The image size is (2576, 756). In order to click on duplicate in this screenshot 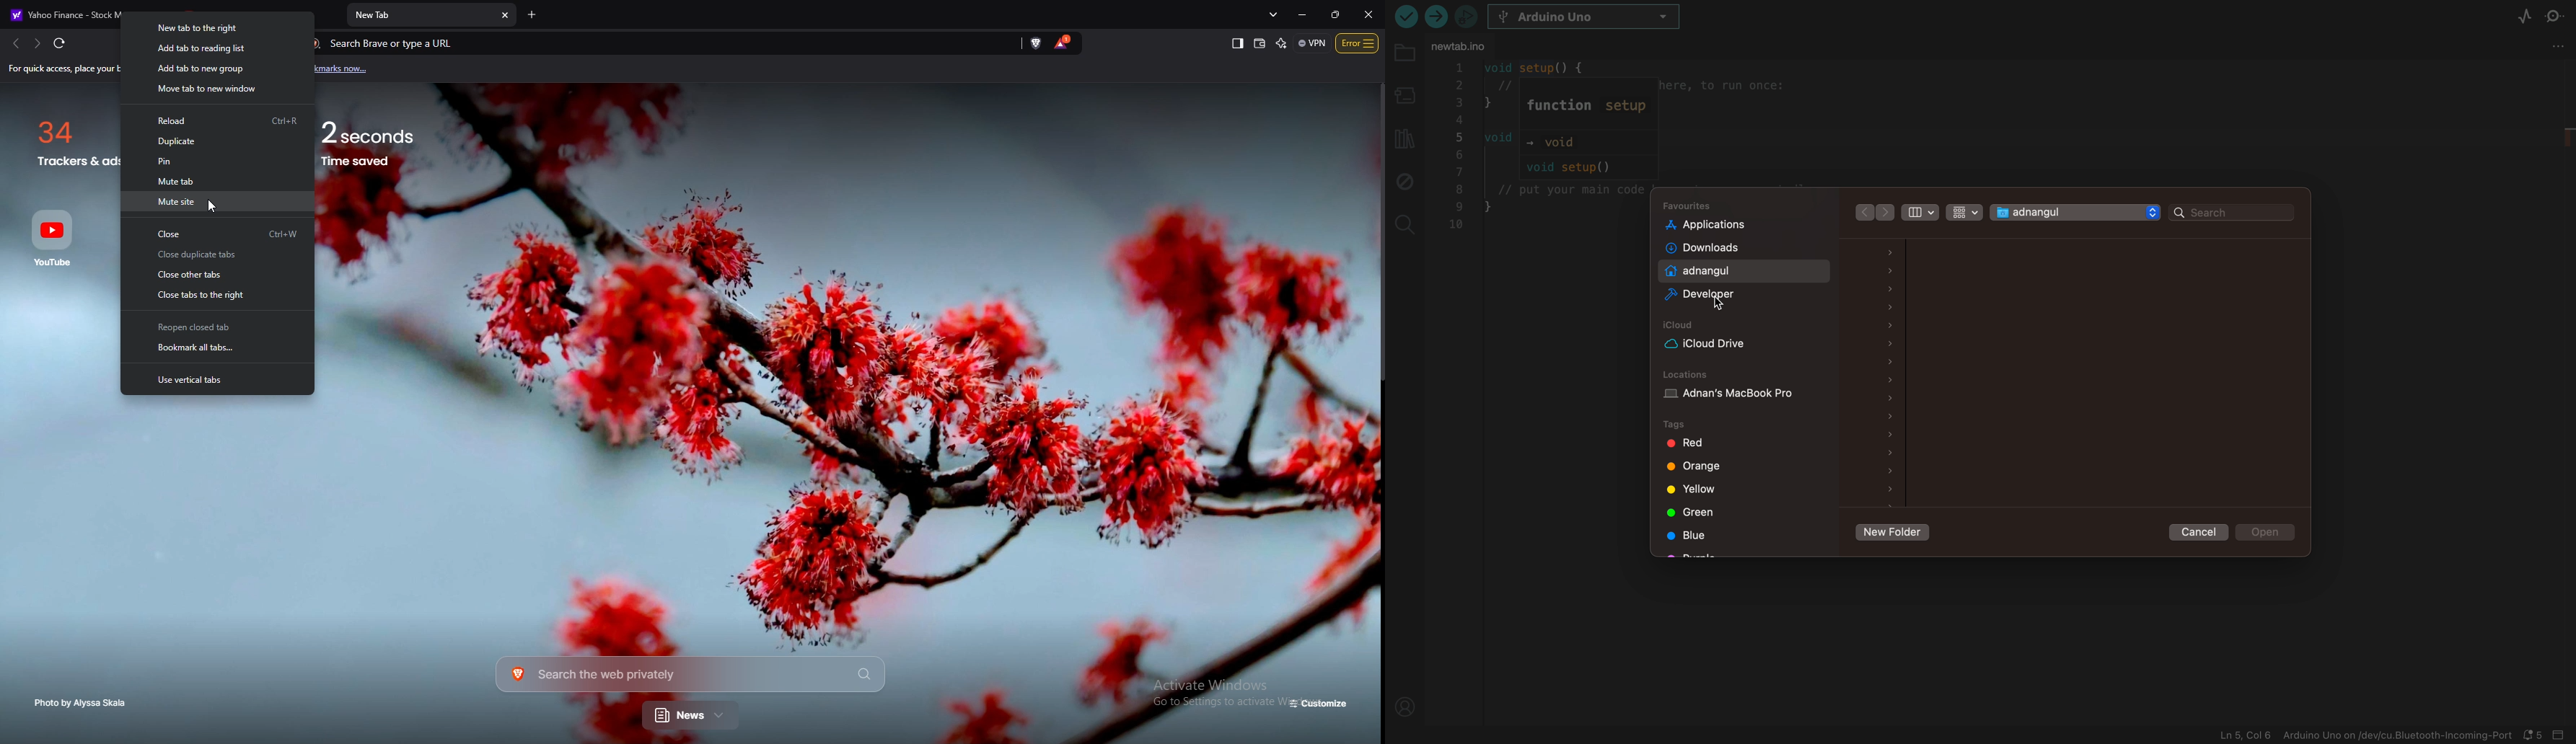, I will do `click(219, 141)`.